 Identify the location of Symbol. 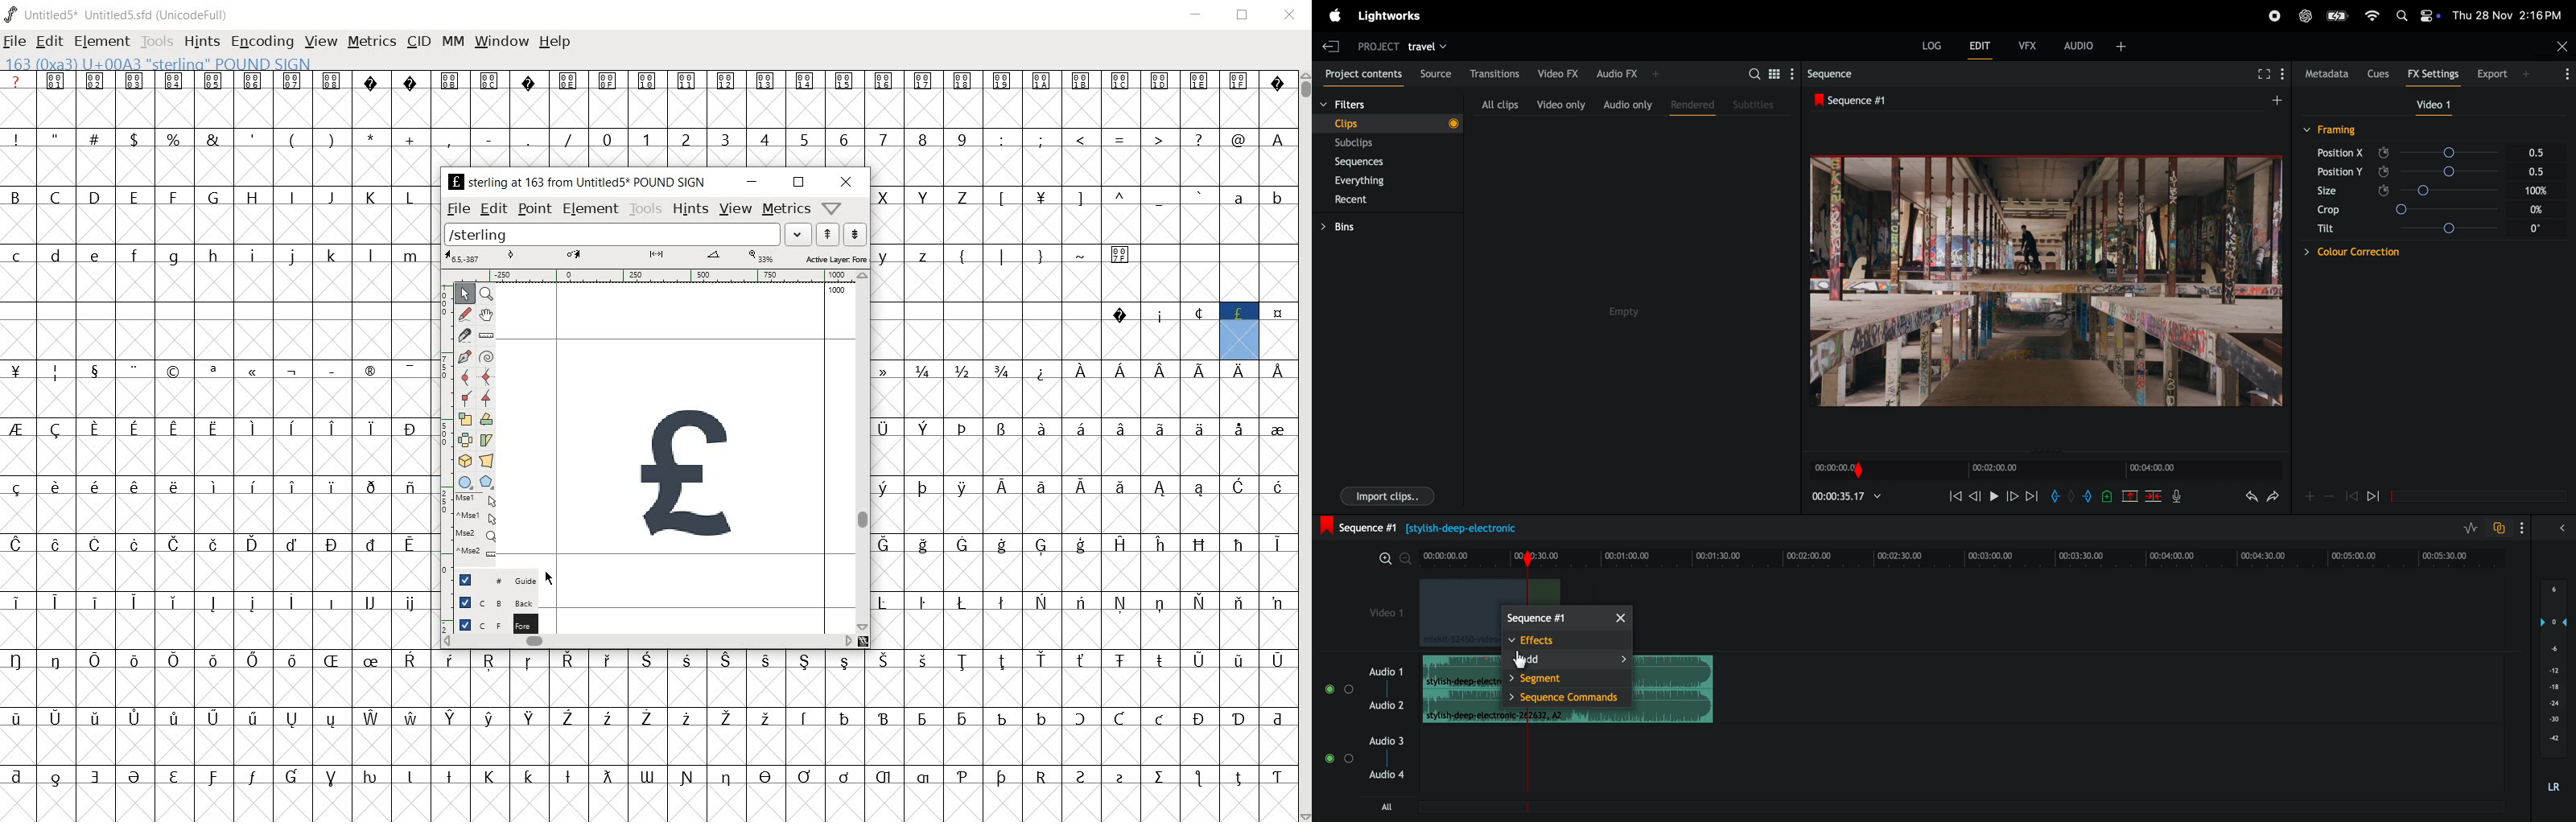
(1276, 82).